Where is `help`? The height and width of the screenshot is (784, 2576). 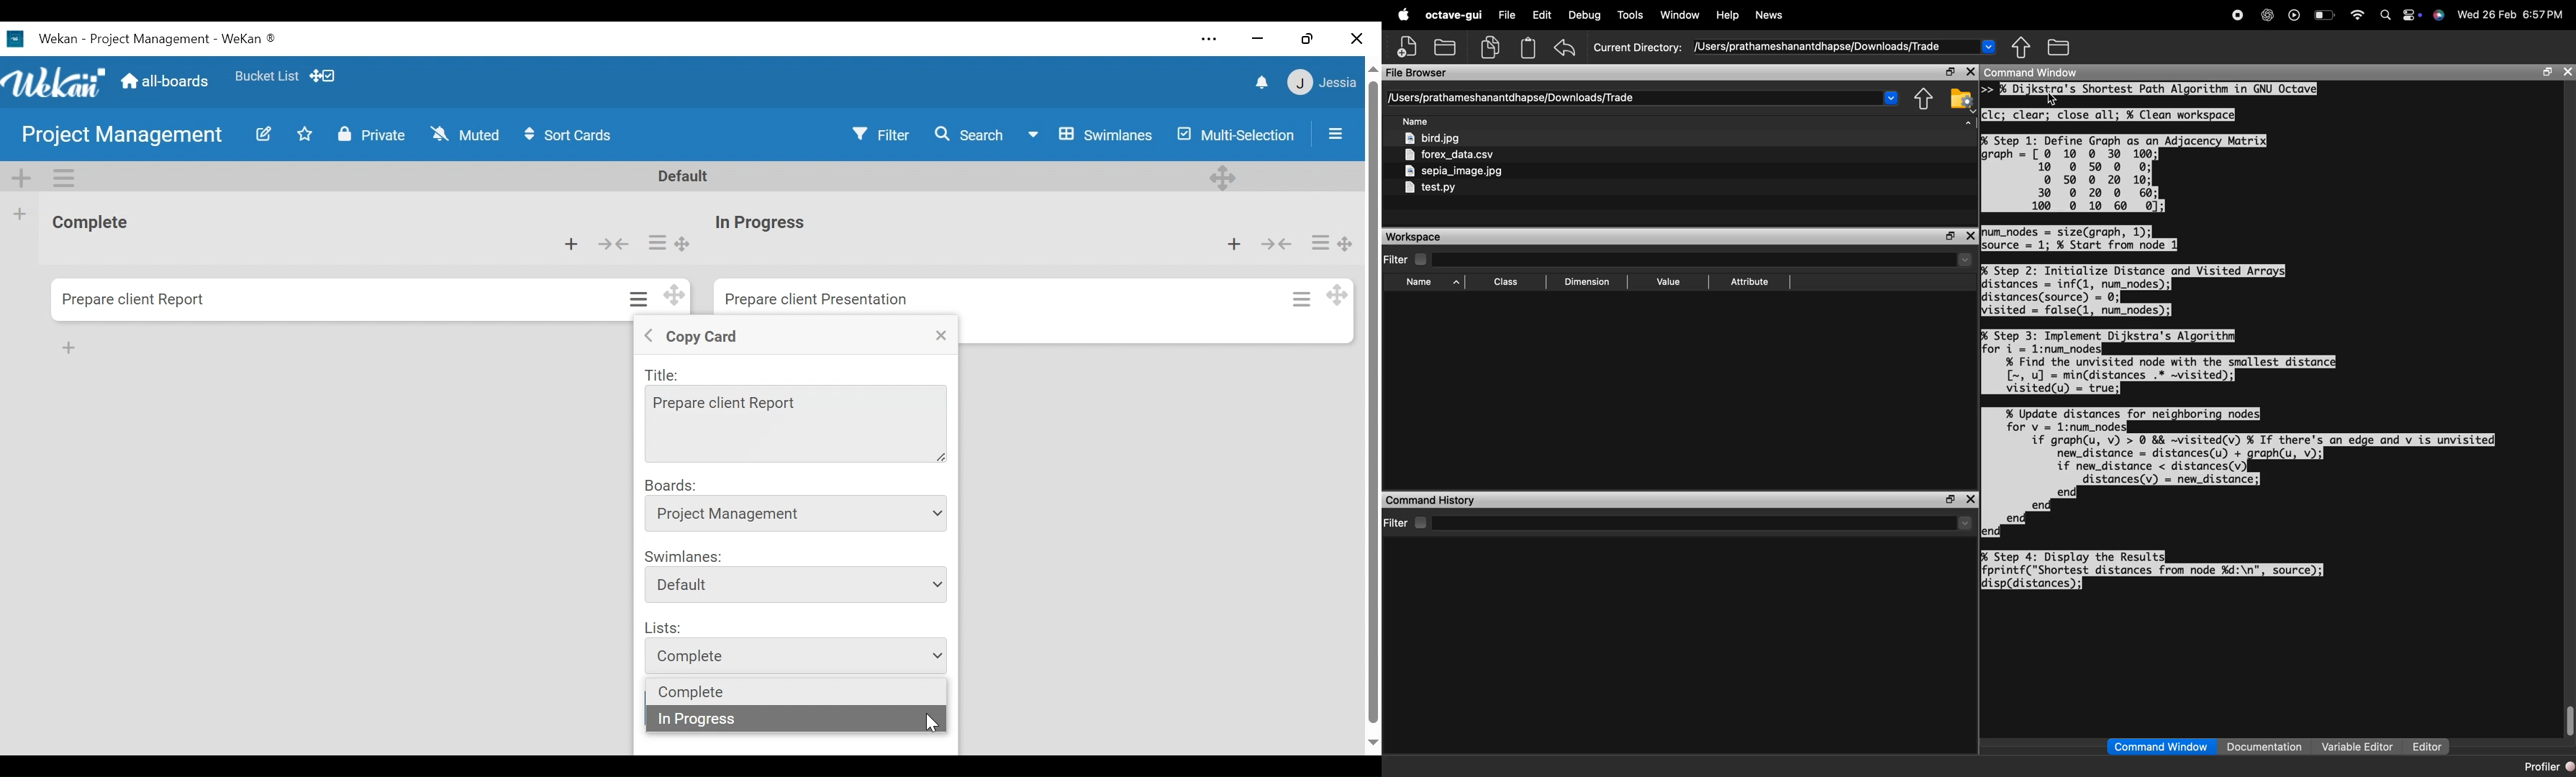 help is located at coordinates (1729, 15).